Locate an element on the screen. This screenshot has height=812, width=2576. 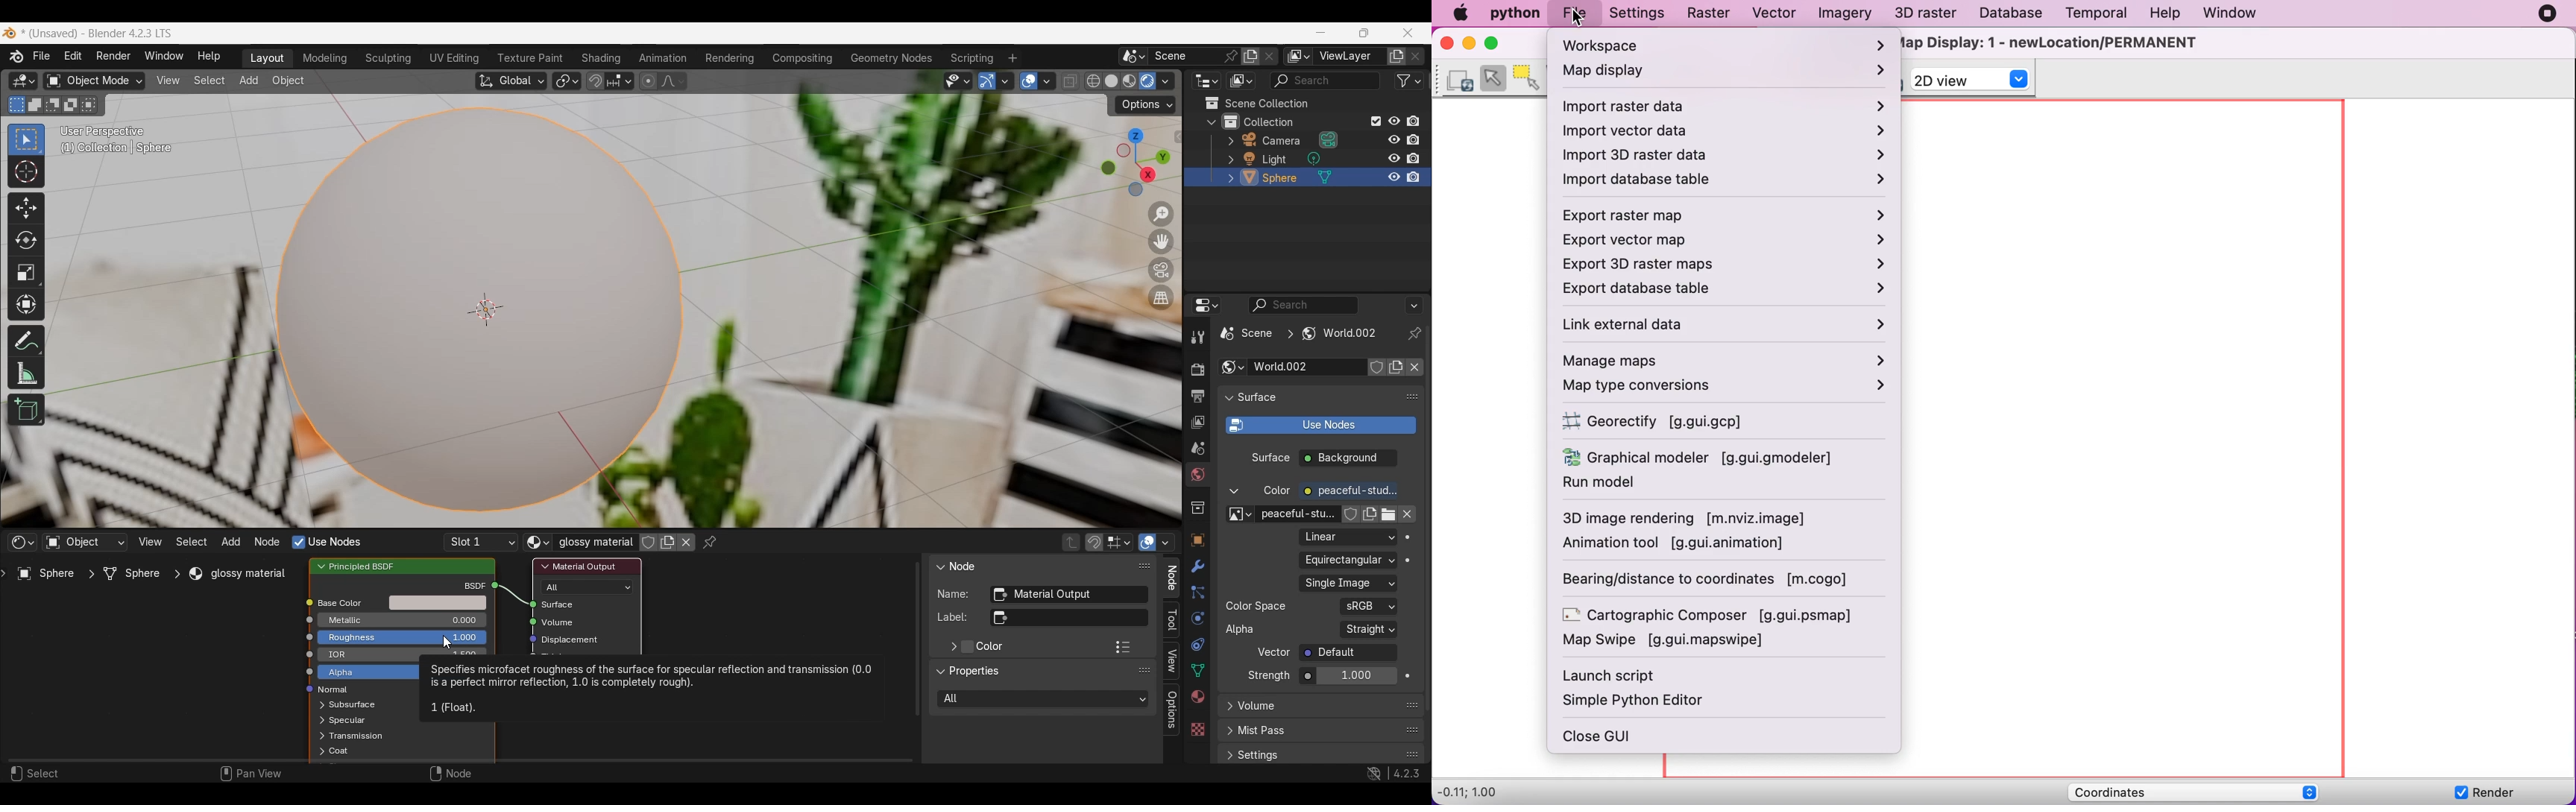
Cursor is located at coordinates (26, 172).